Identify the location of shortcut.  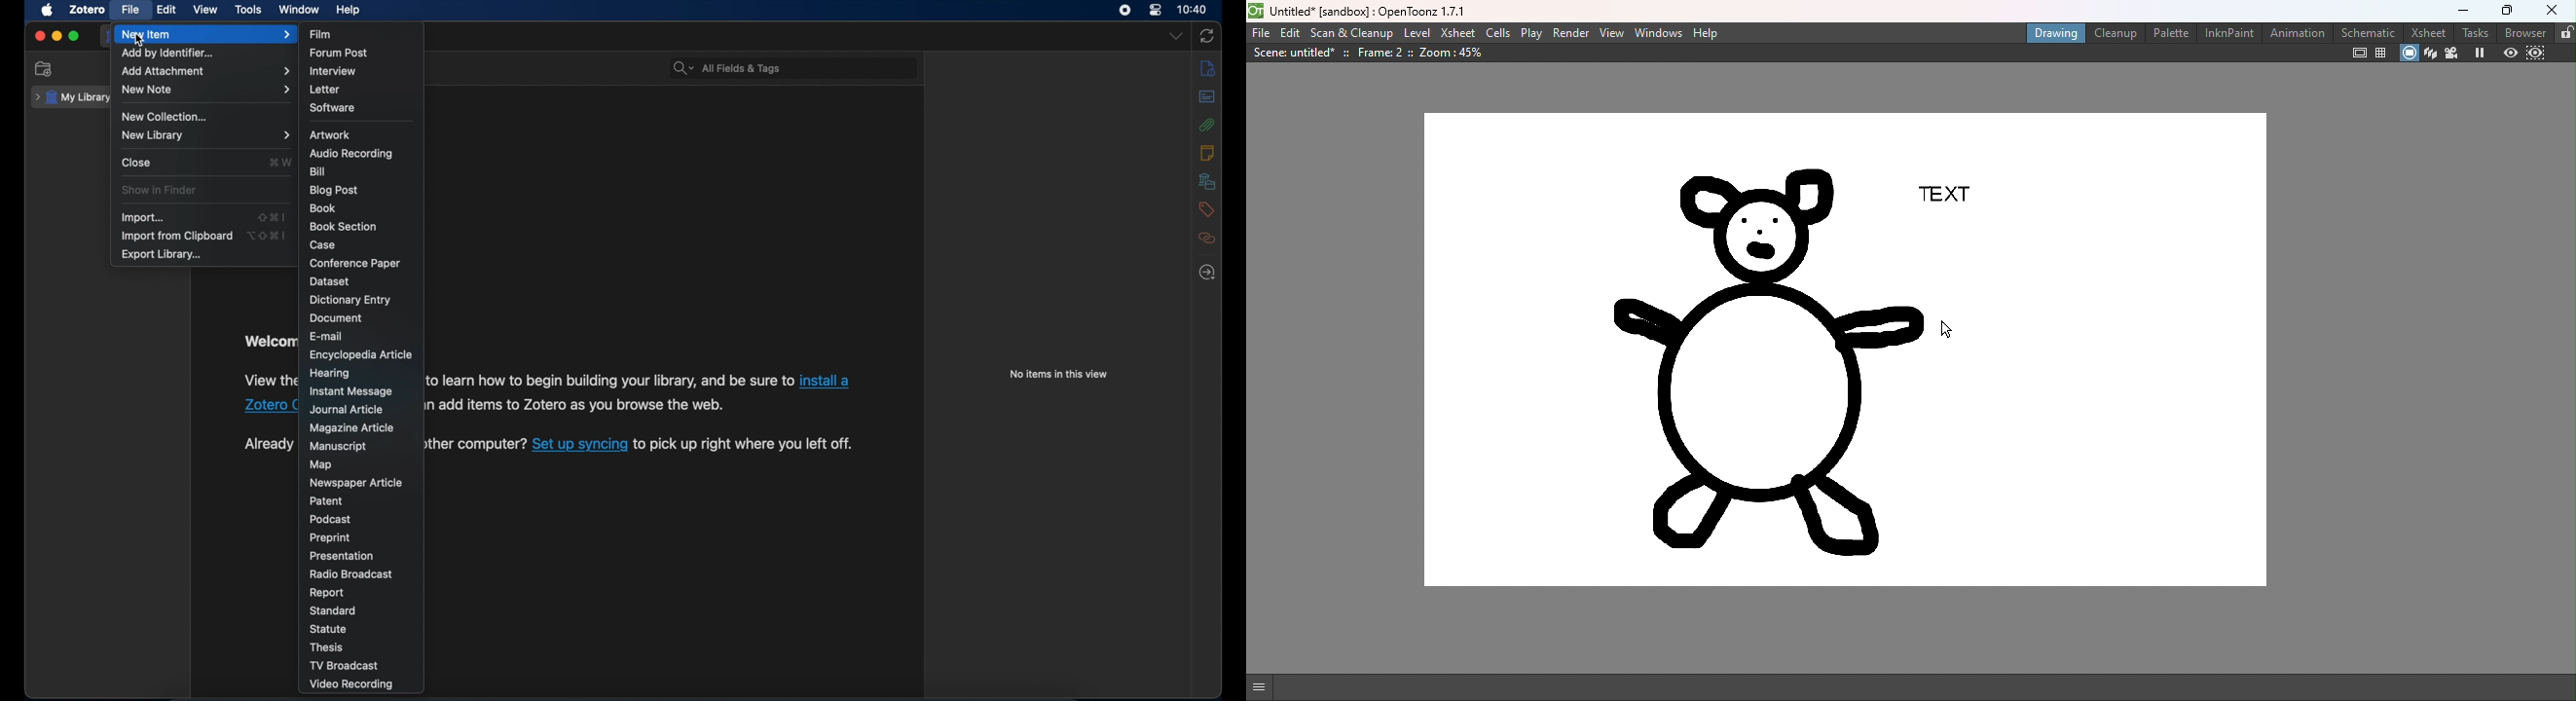
(273, 217).